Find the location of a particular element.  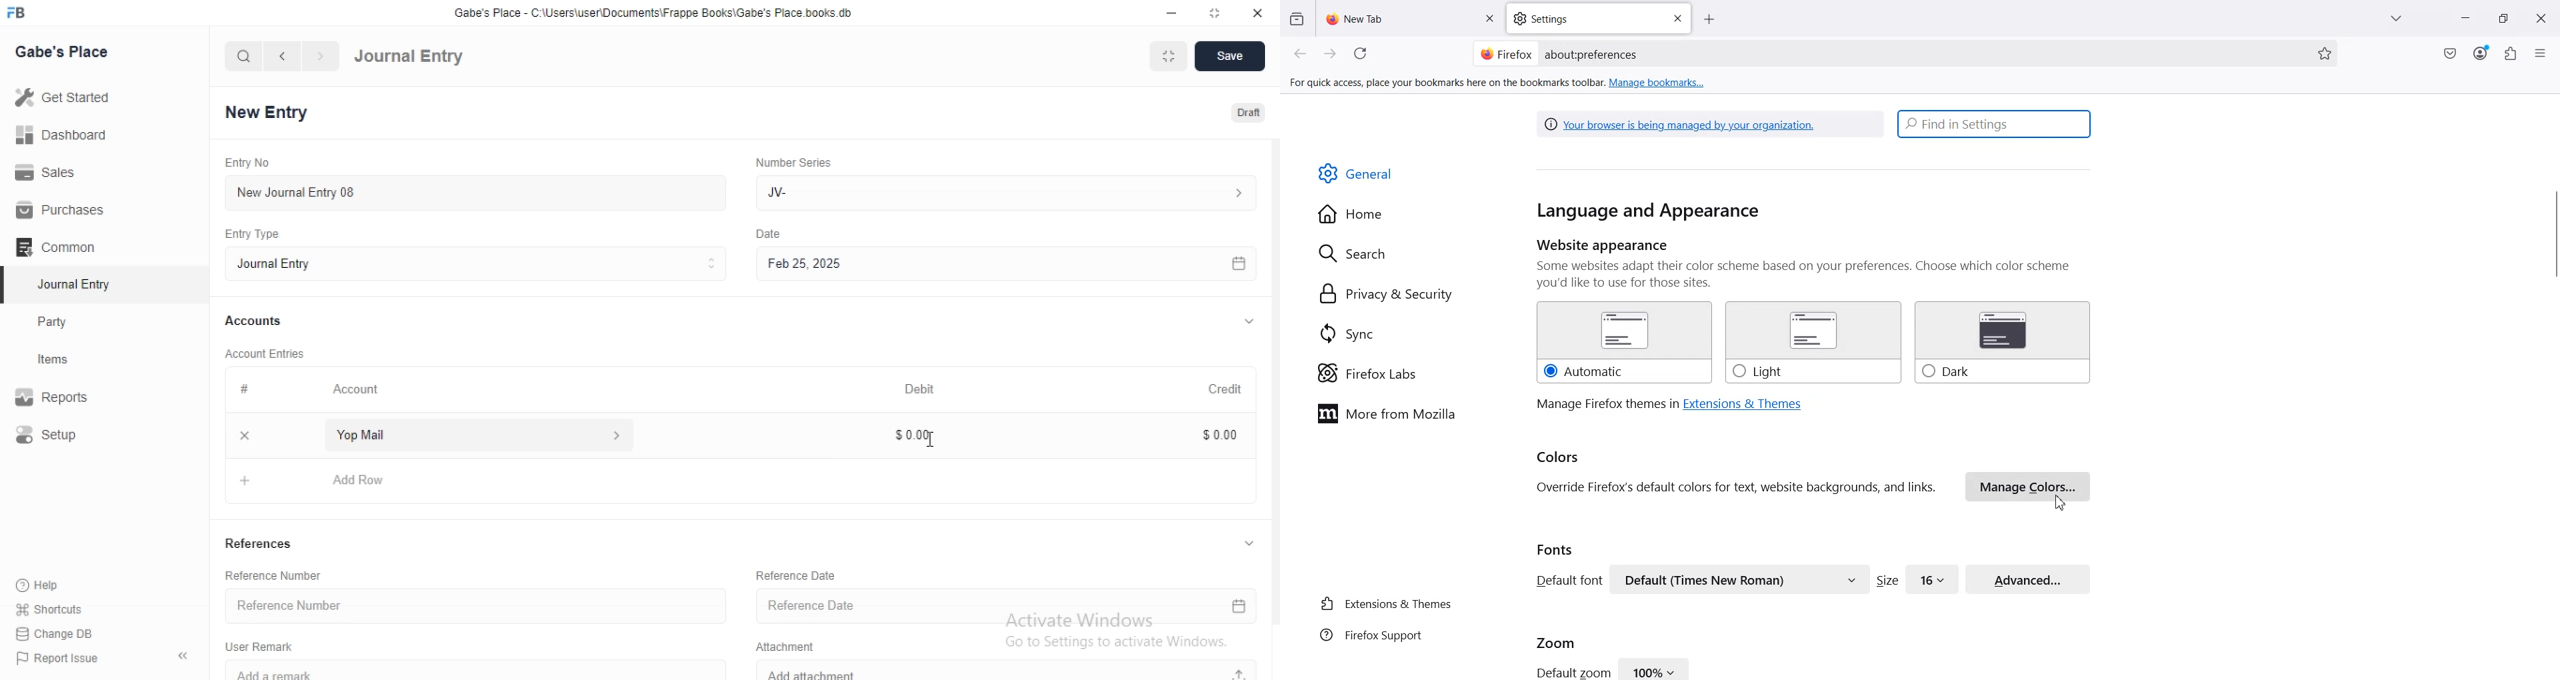

Language and Appearance is located at coordinates (1648, 212).